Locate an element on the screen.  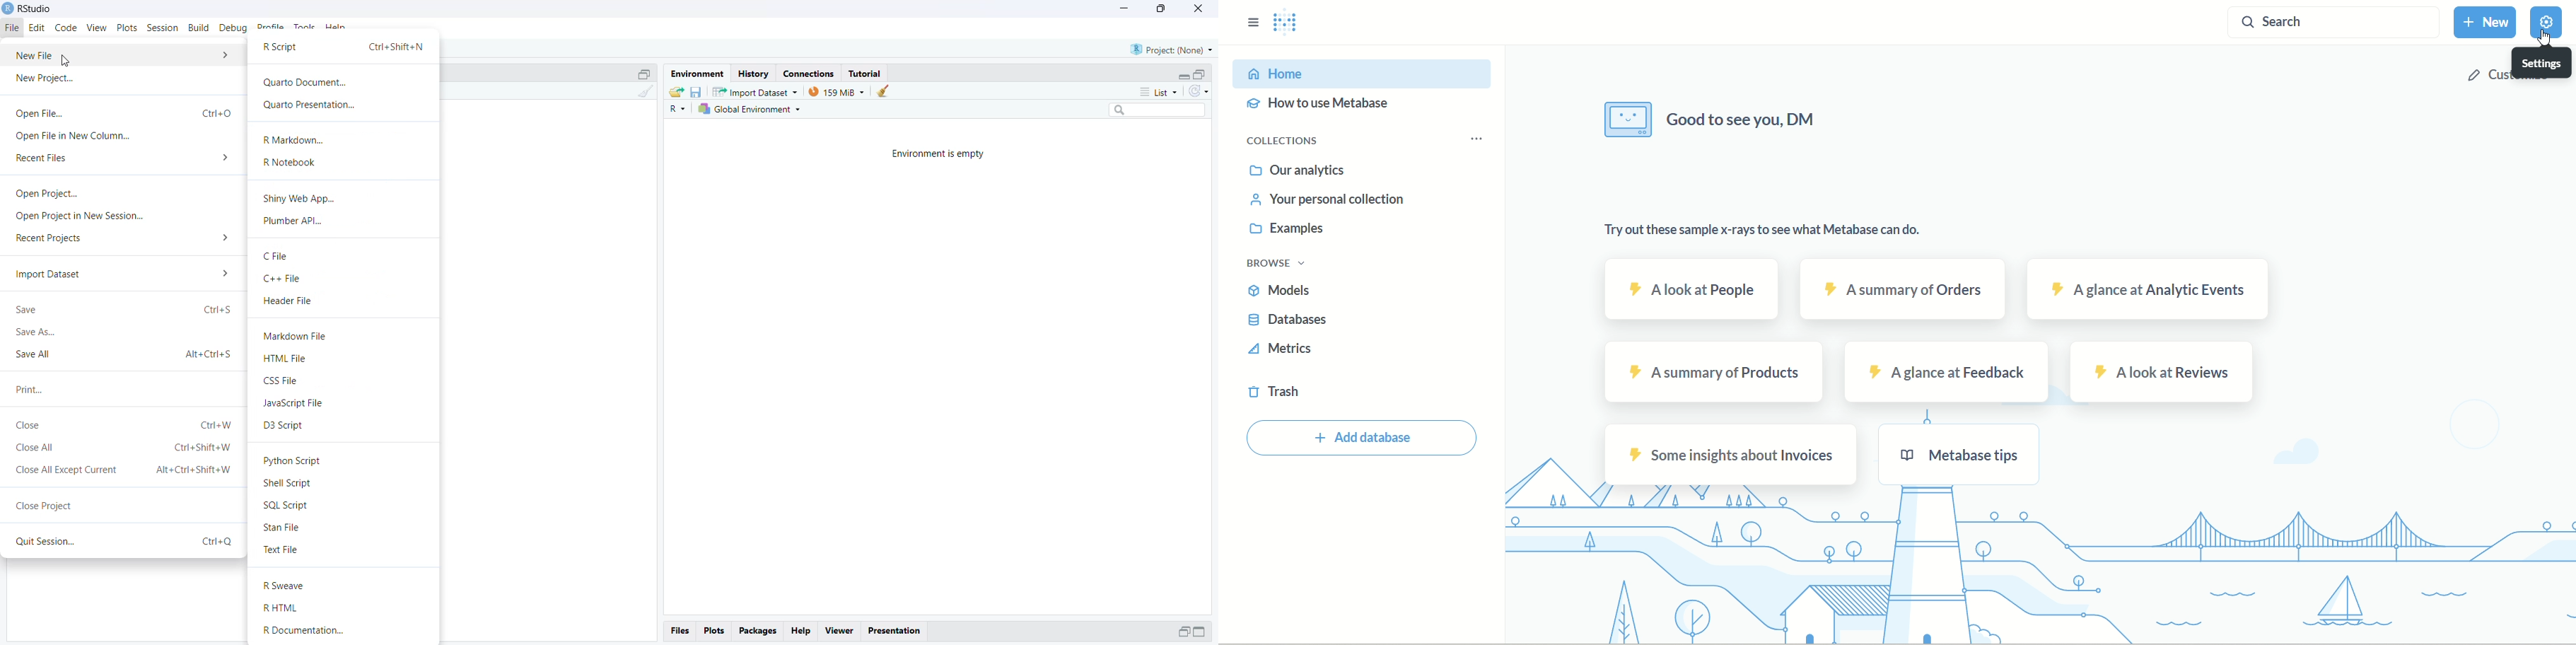
159 MB is located at coordinates (836, 91).